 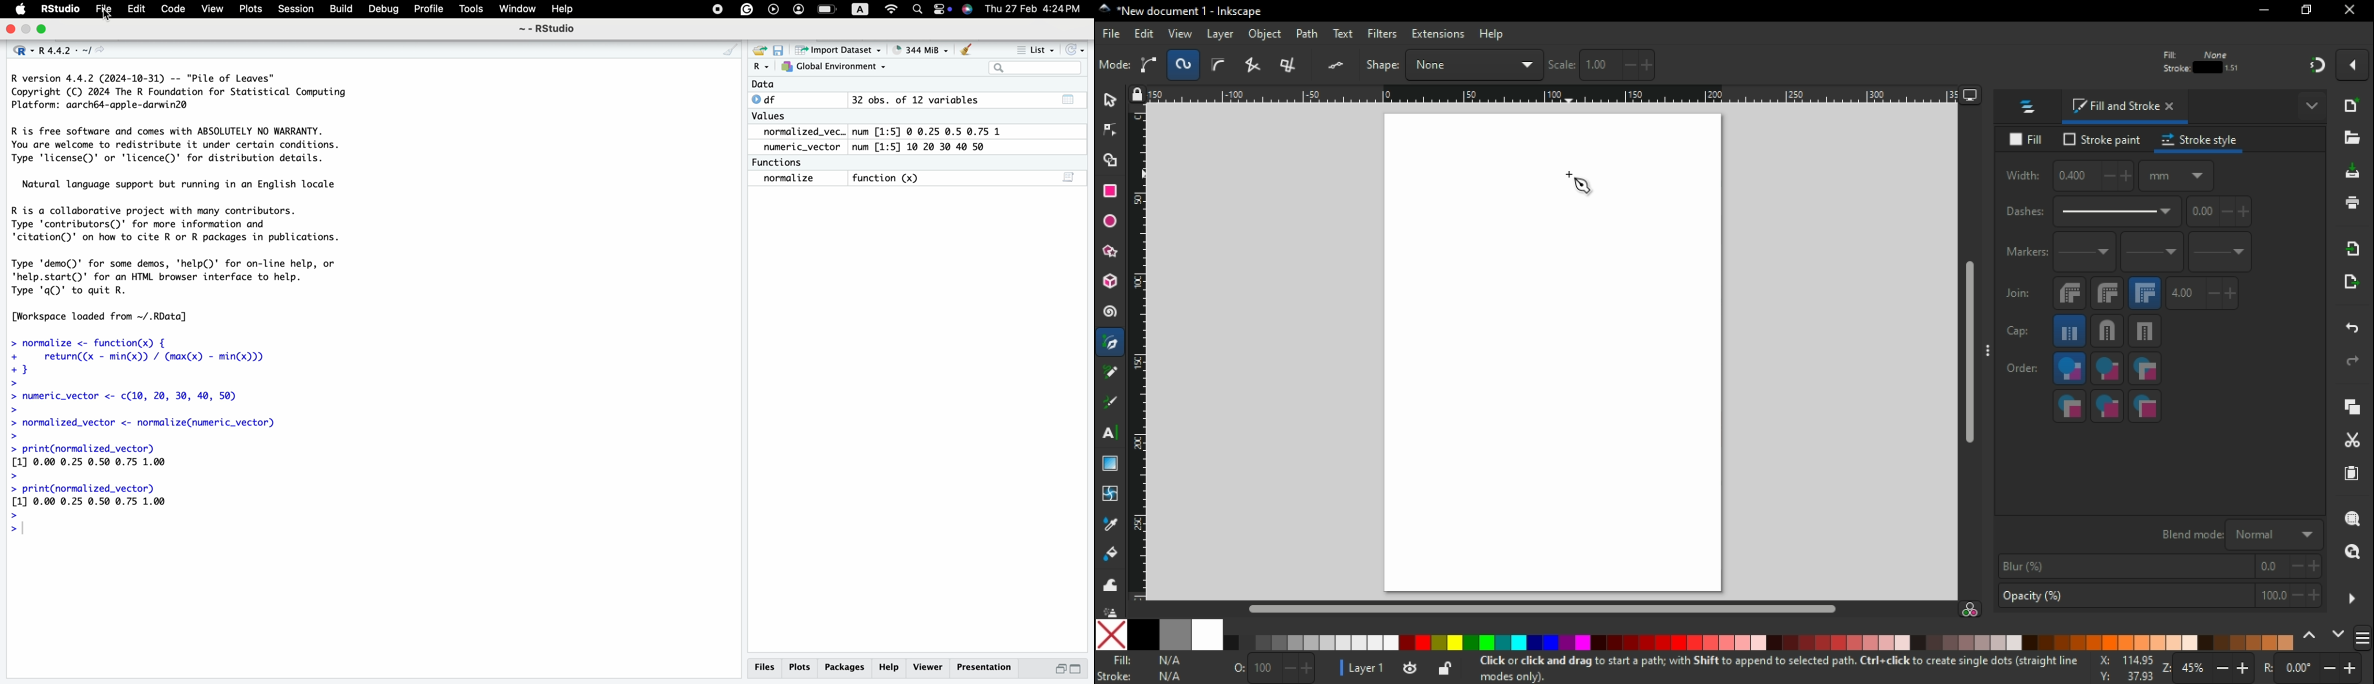 I want to click on google drive, so click(x=744, y=9).